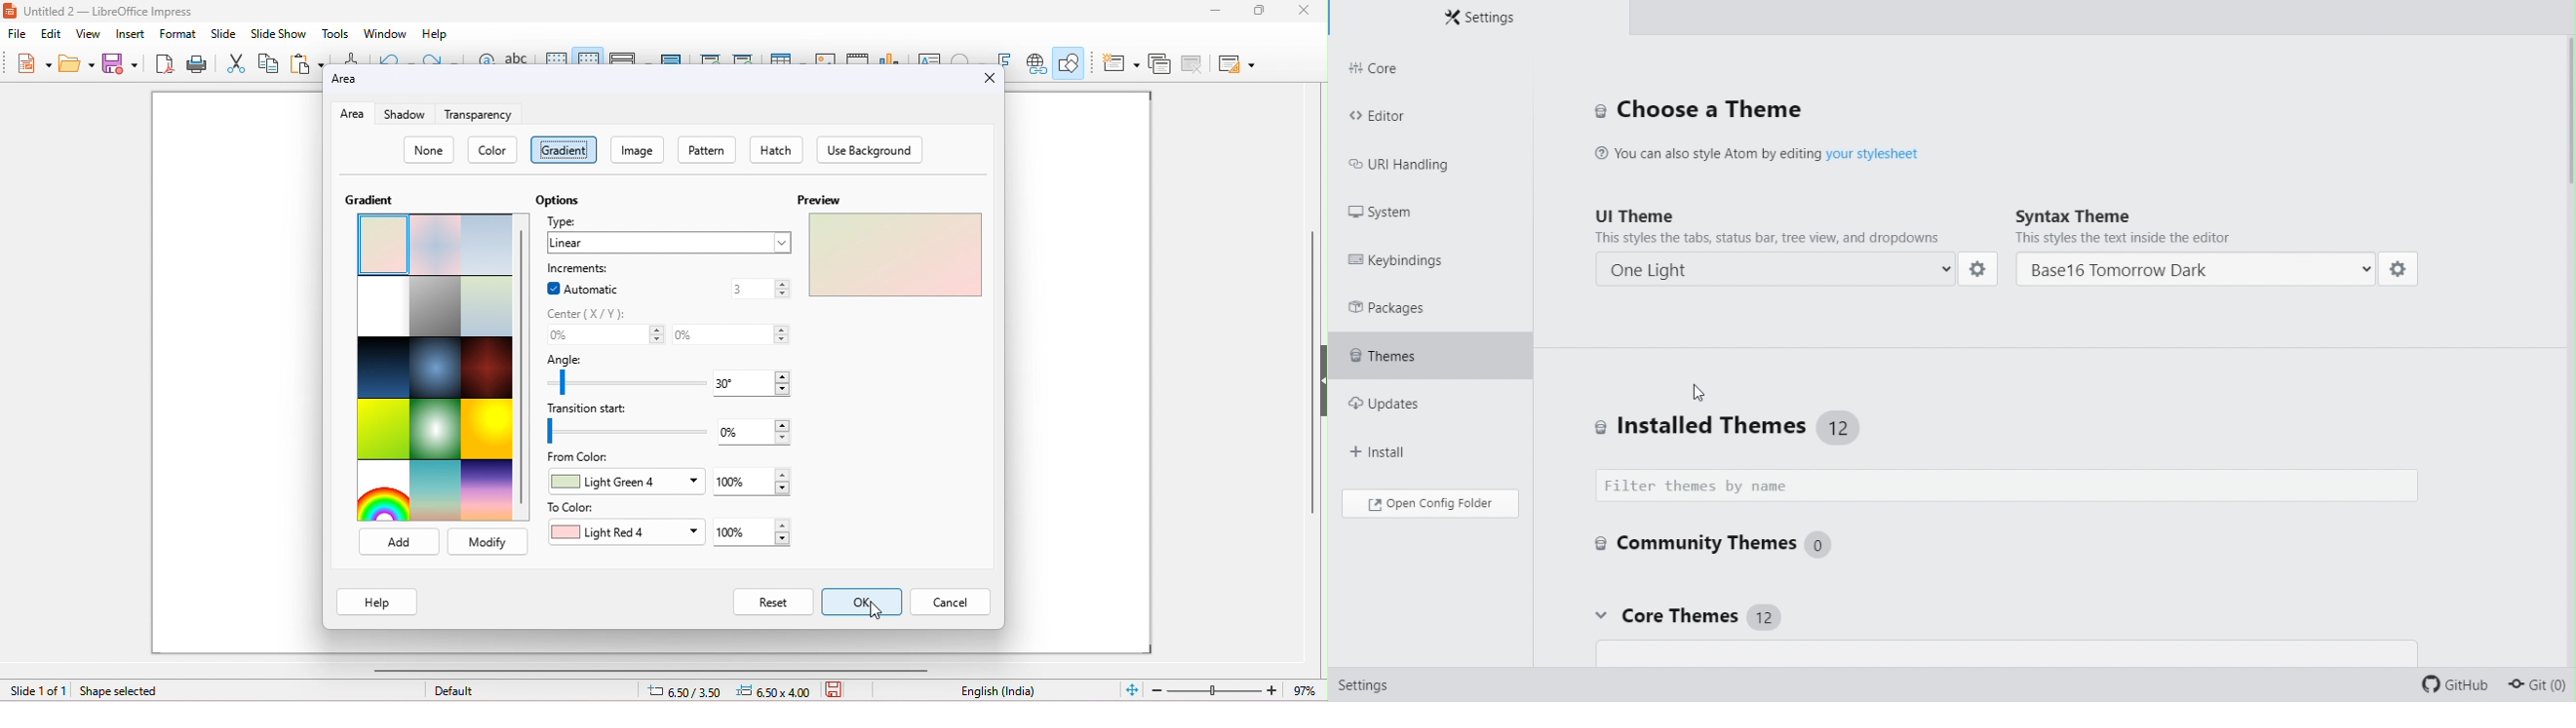 This screenshot has height=728, width=2576. Describe the element at coordinates (1160, 66) in the screenshot. I see `duplicate slide` at that location.